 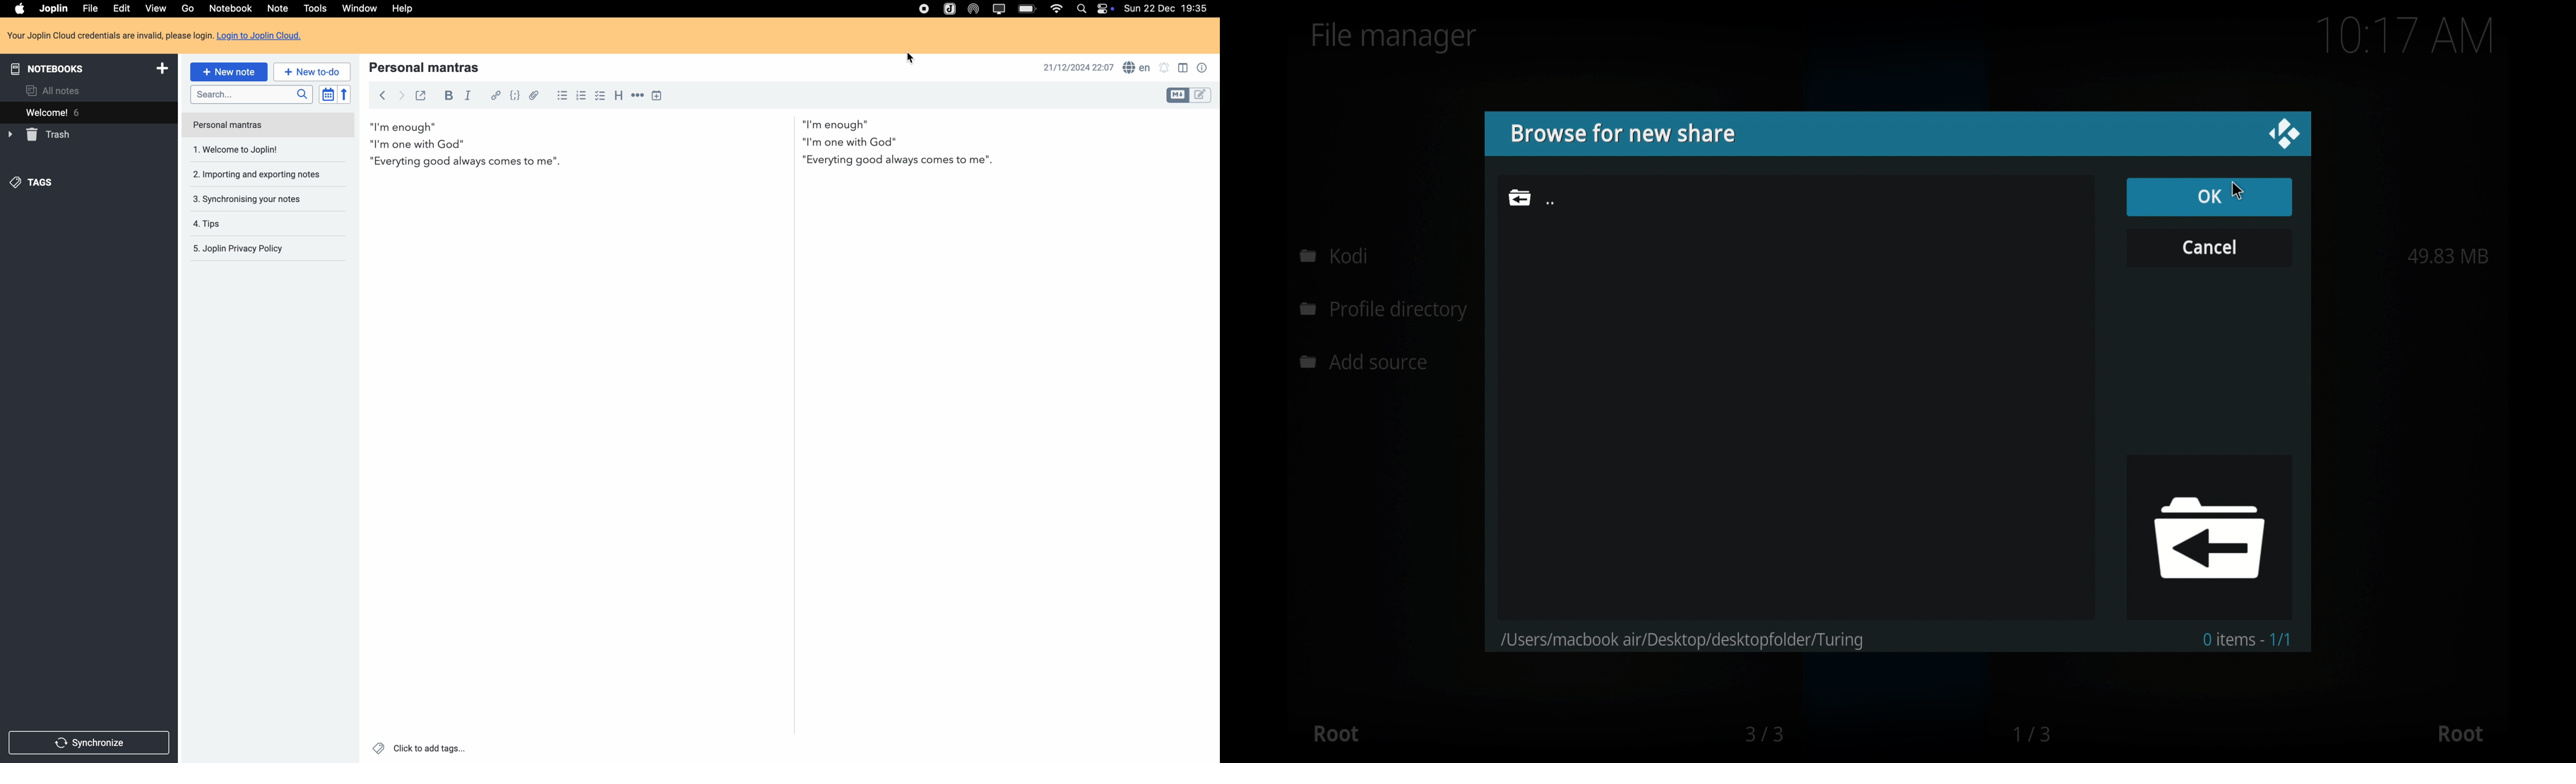 I want to click on new to-do, so click(x=312, y=72).